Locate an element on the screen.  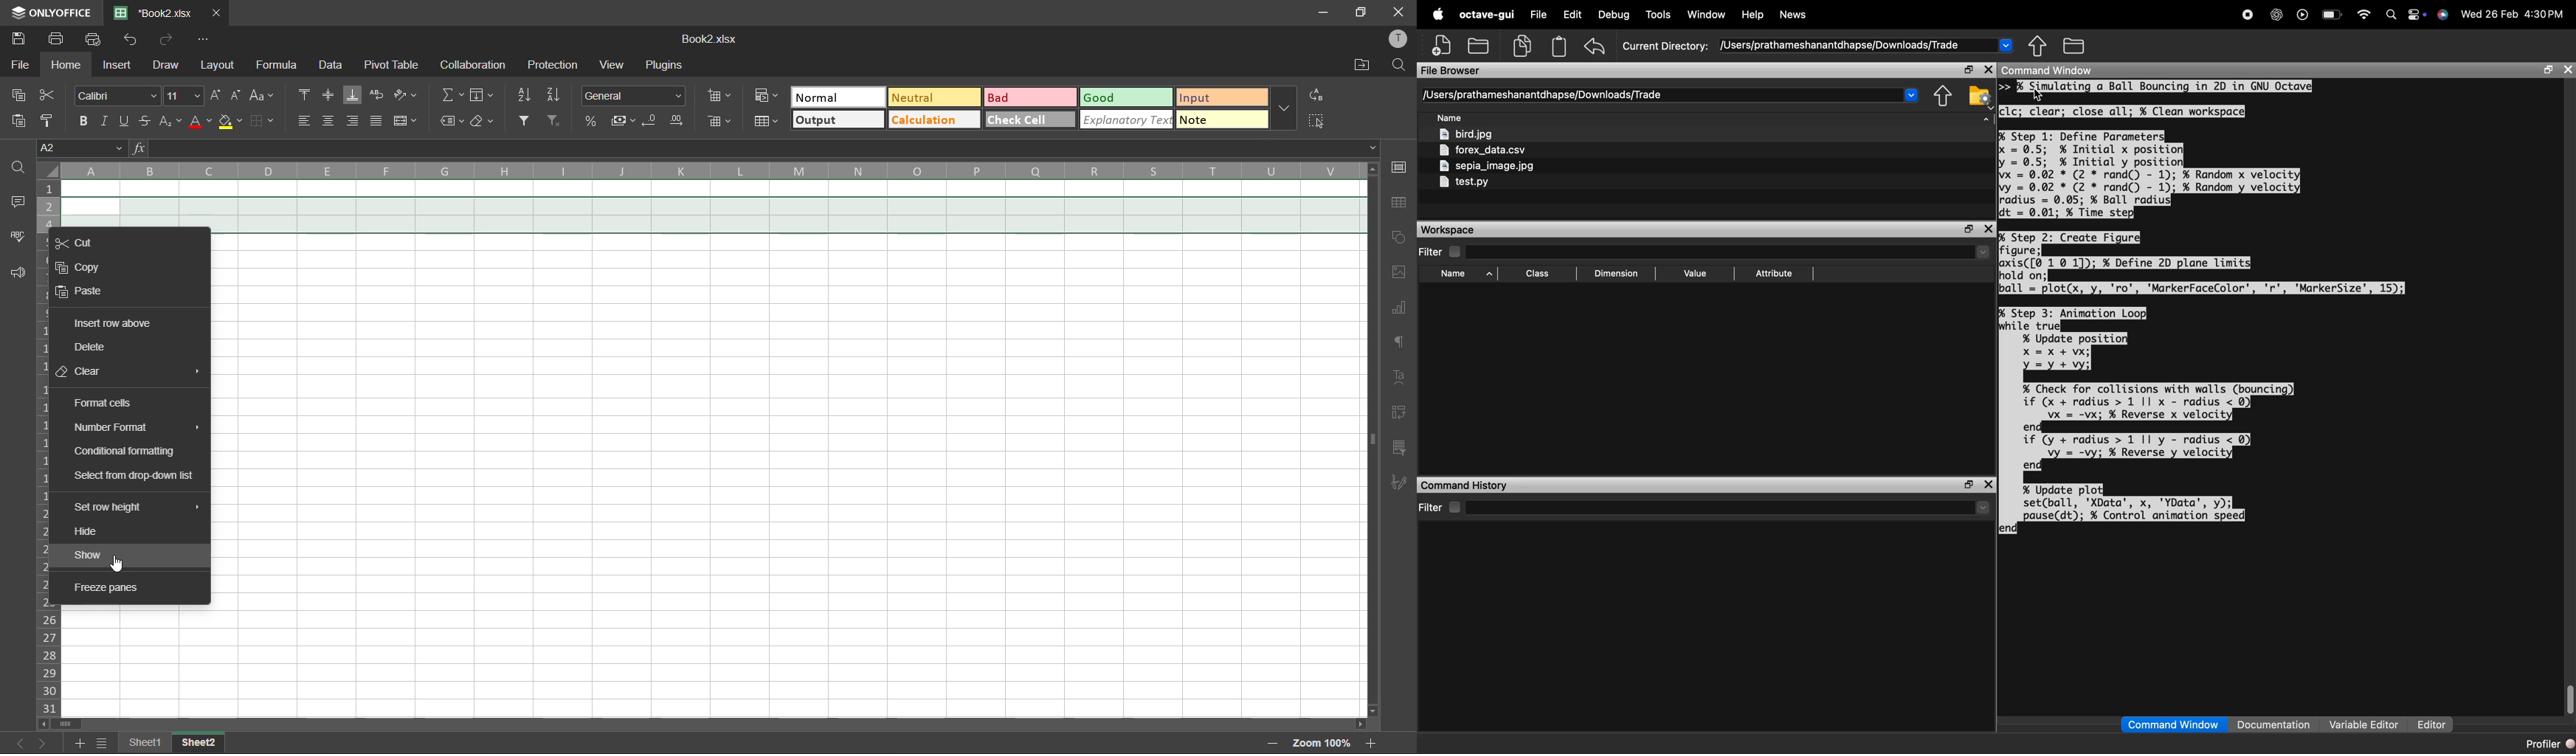
wrap text is located at coordinates (376, 94).